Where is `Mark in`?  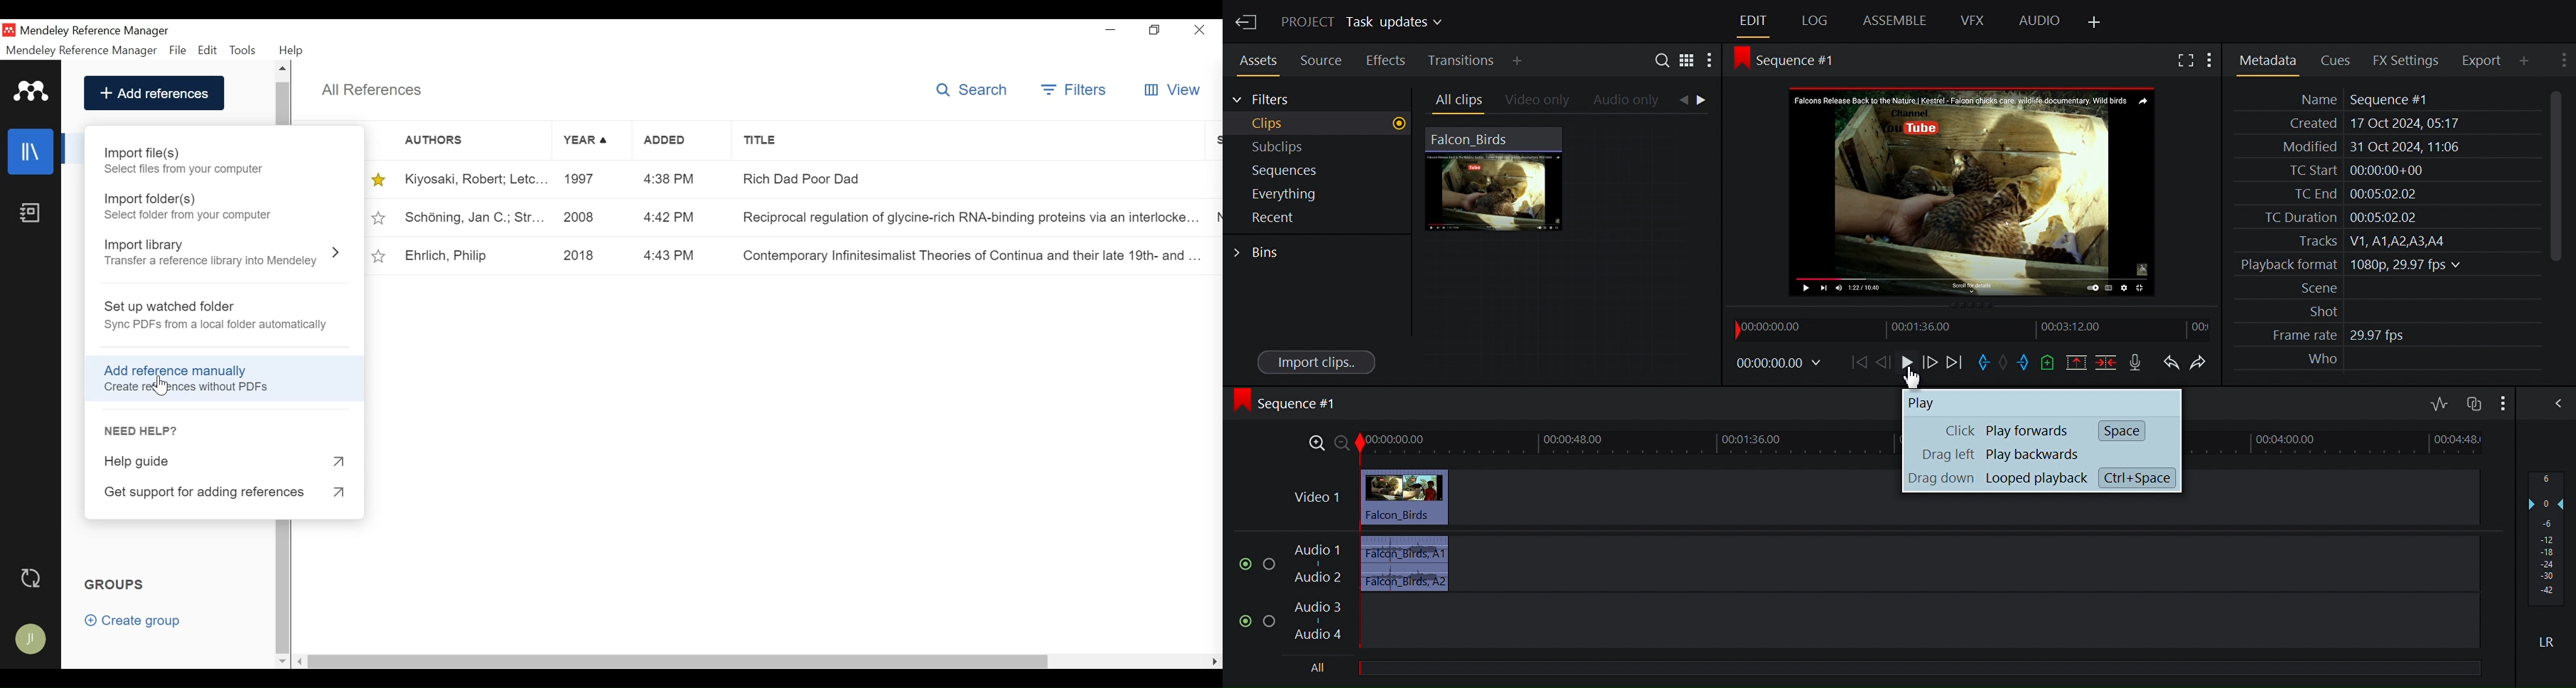
Mark in is located at coordinates (1982, 362).